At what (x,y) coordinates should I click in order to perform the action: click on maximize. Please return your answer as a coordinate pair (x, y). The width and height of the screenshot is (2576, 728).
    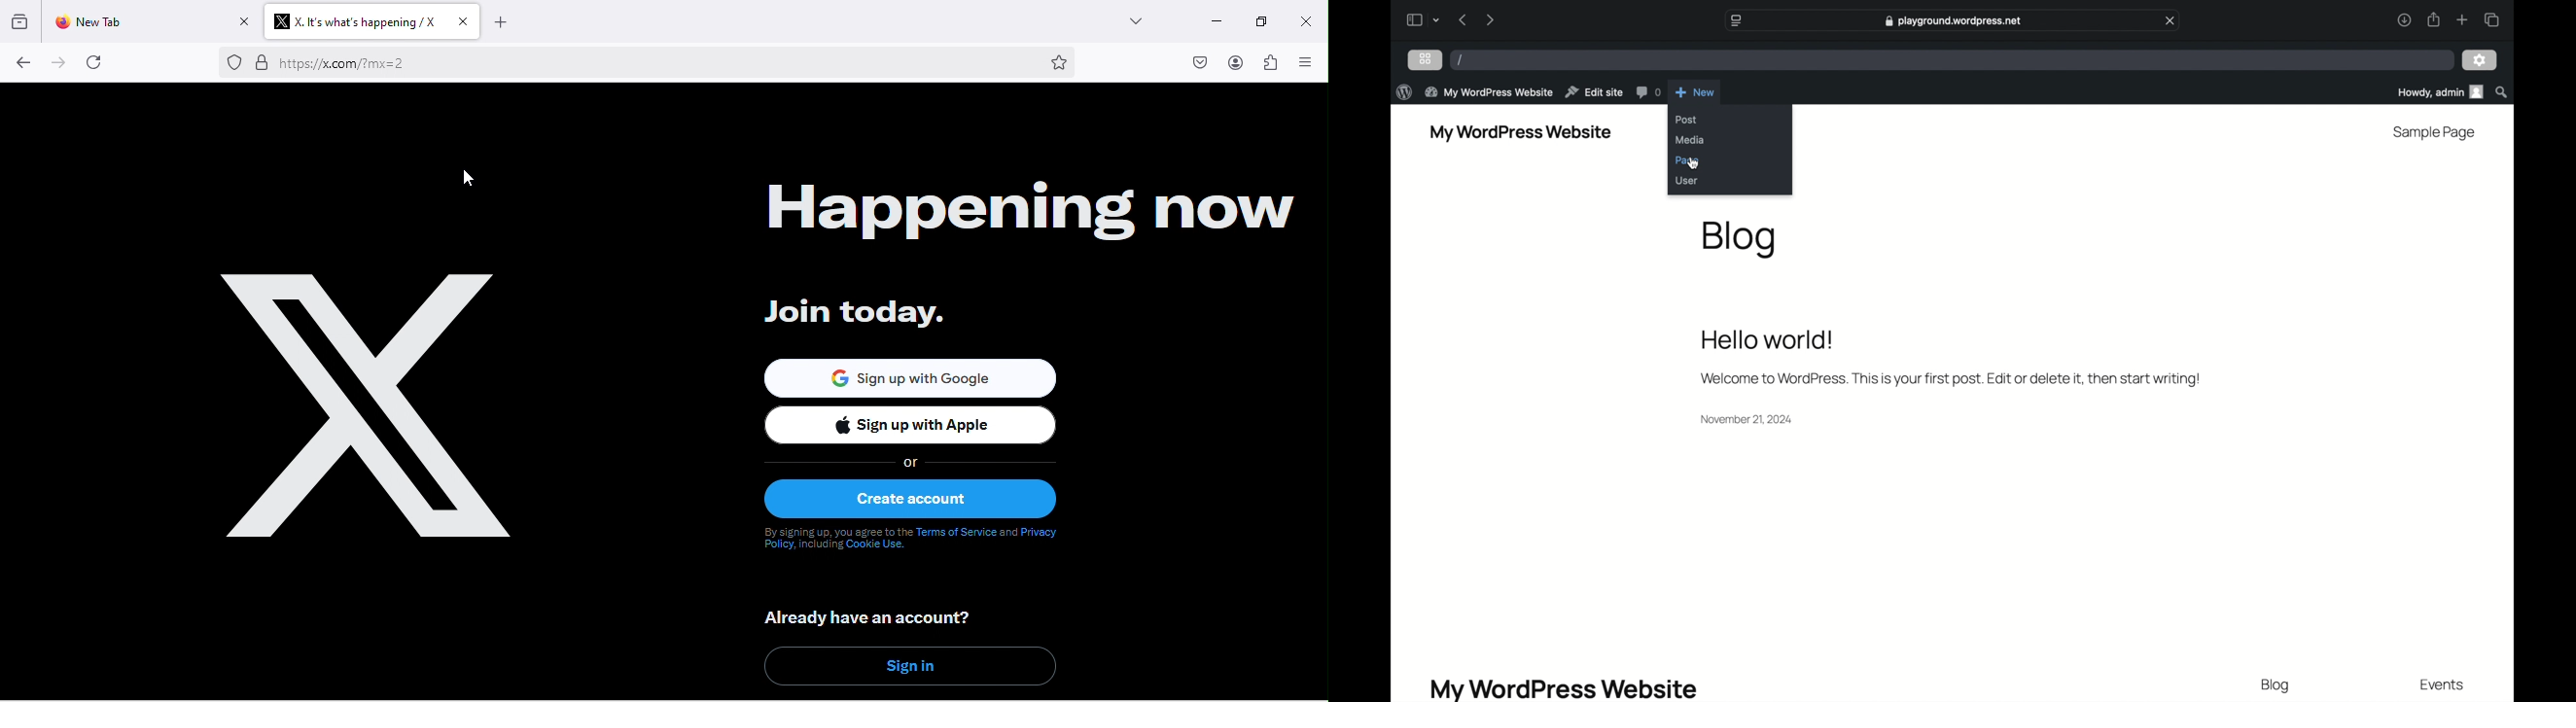
    Looking at the image, I should click on (1262, 21).